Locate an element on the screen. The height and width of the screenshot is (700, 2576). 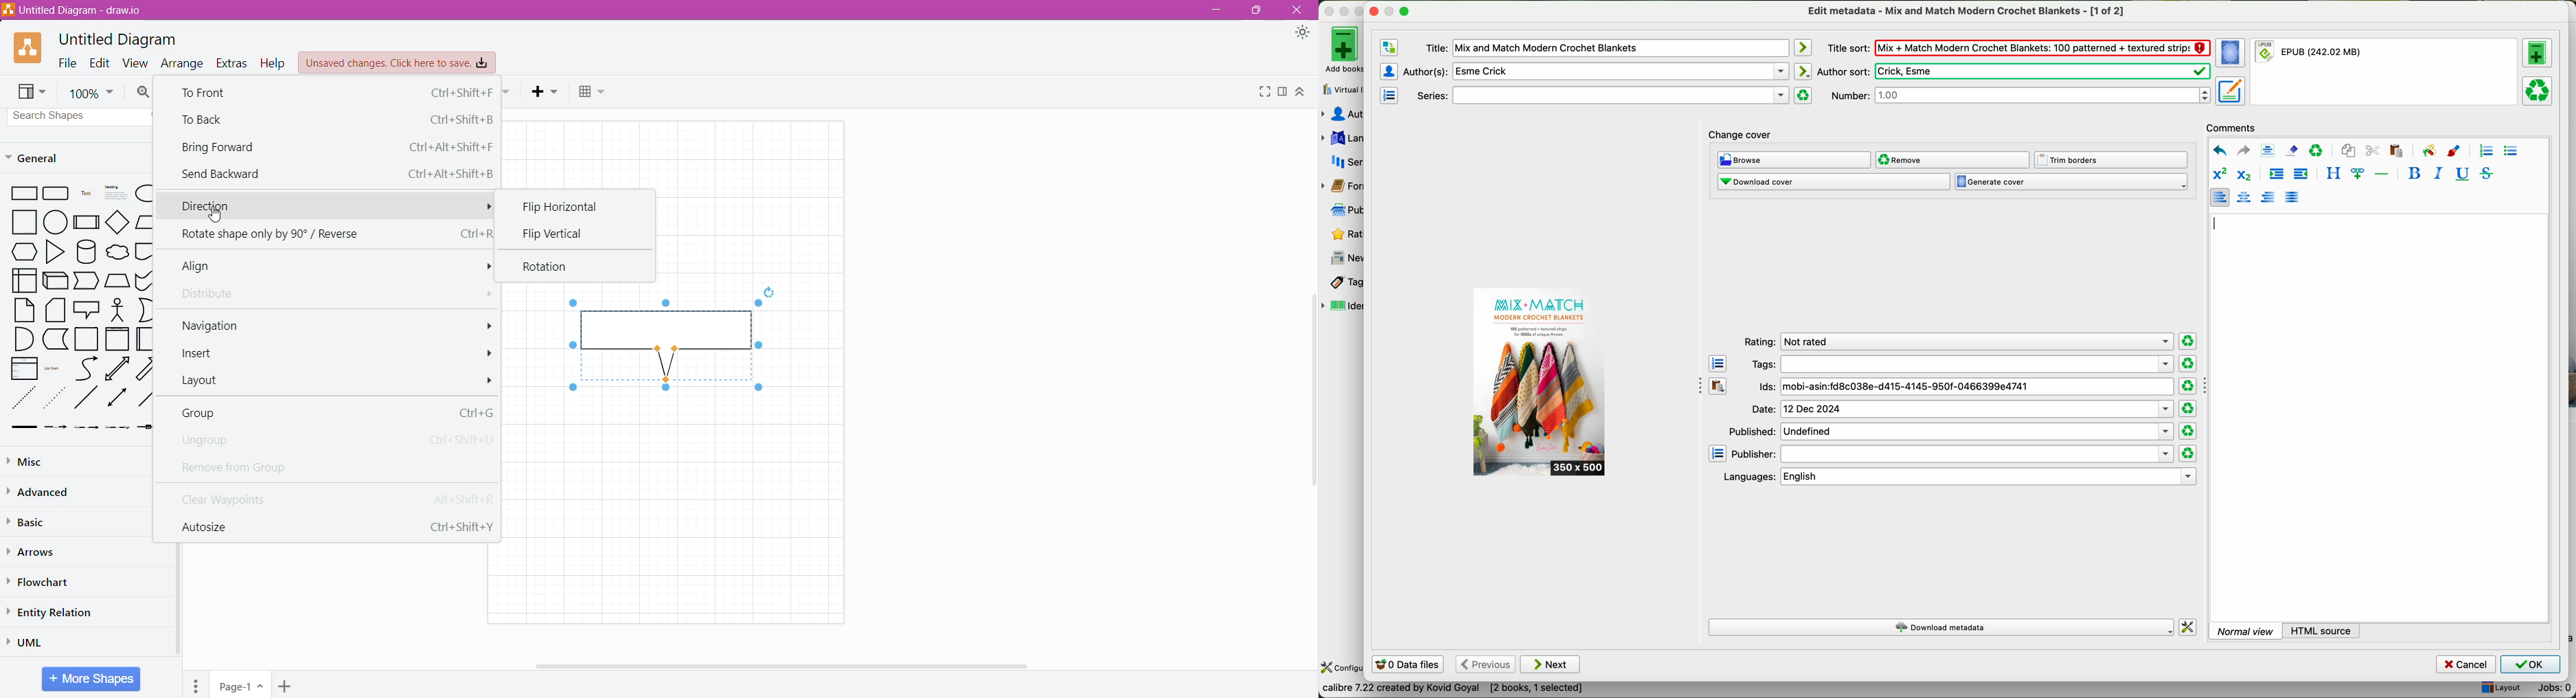
Dotted Arrow  is located at coordinates (118, 429).